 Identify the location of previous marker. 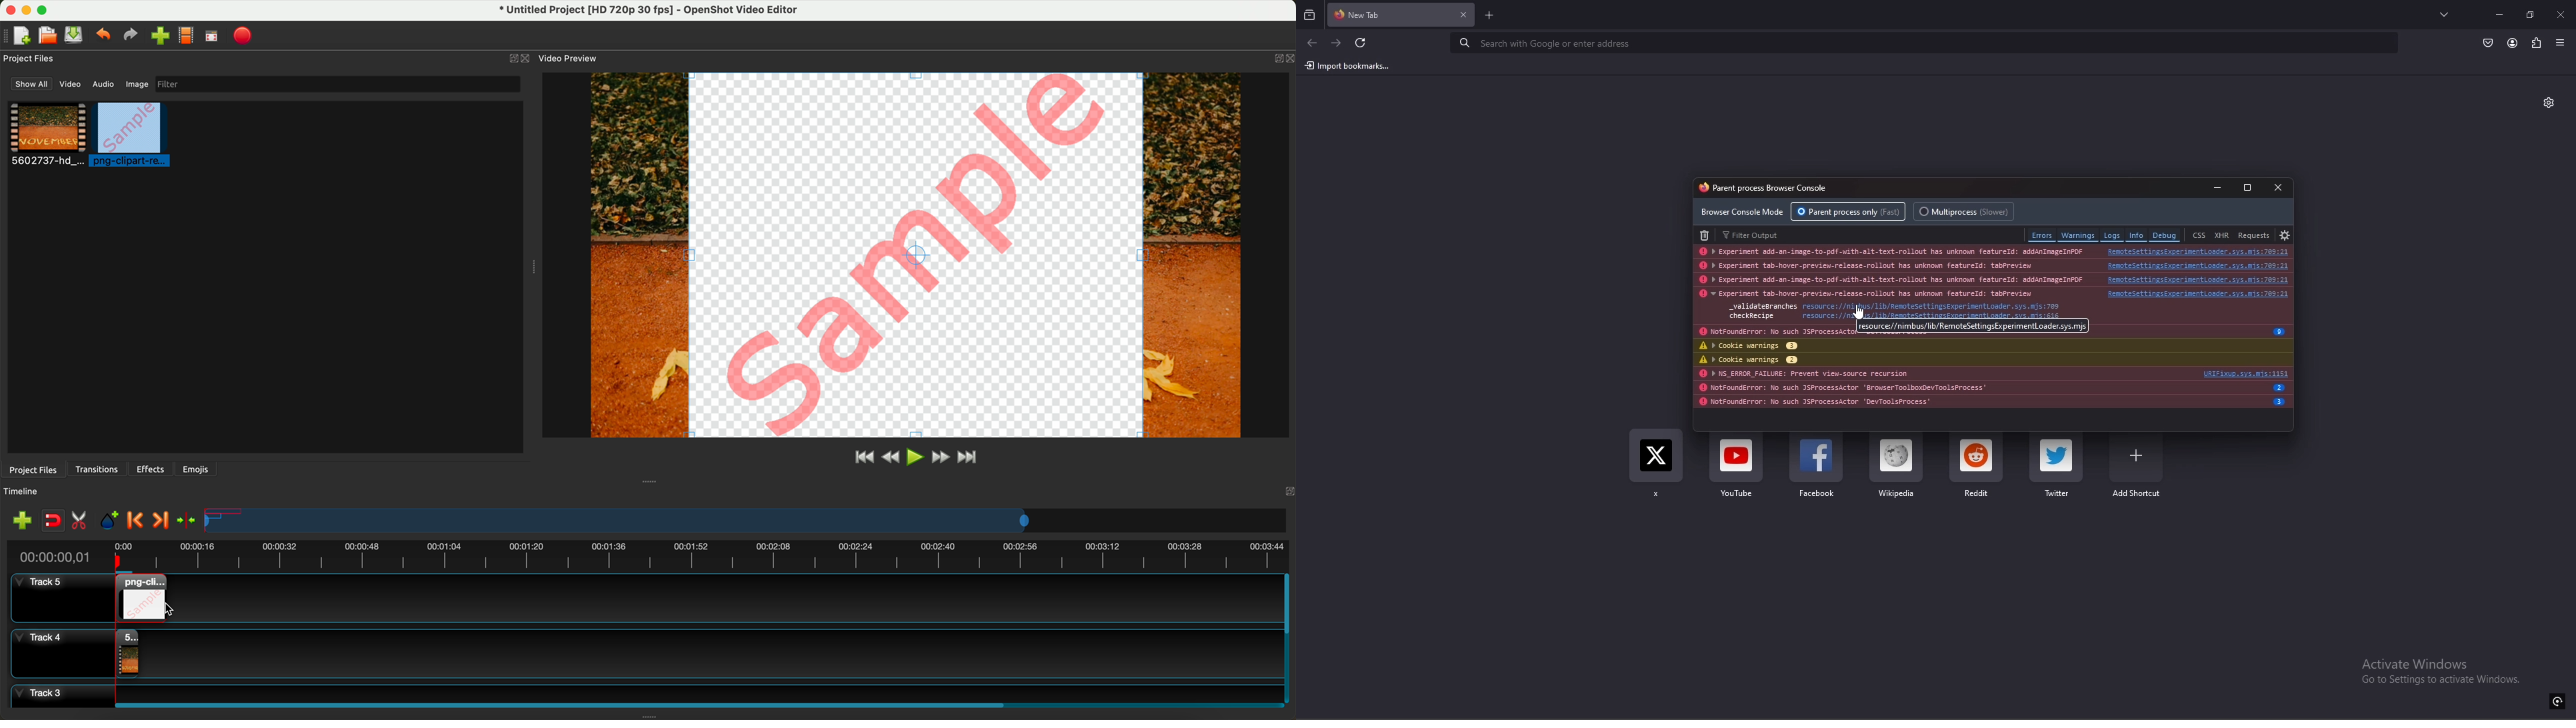
(138, 521).